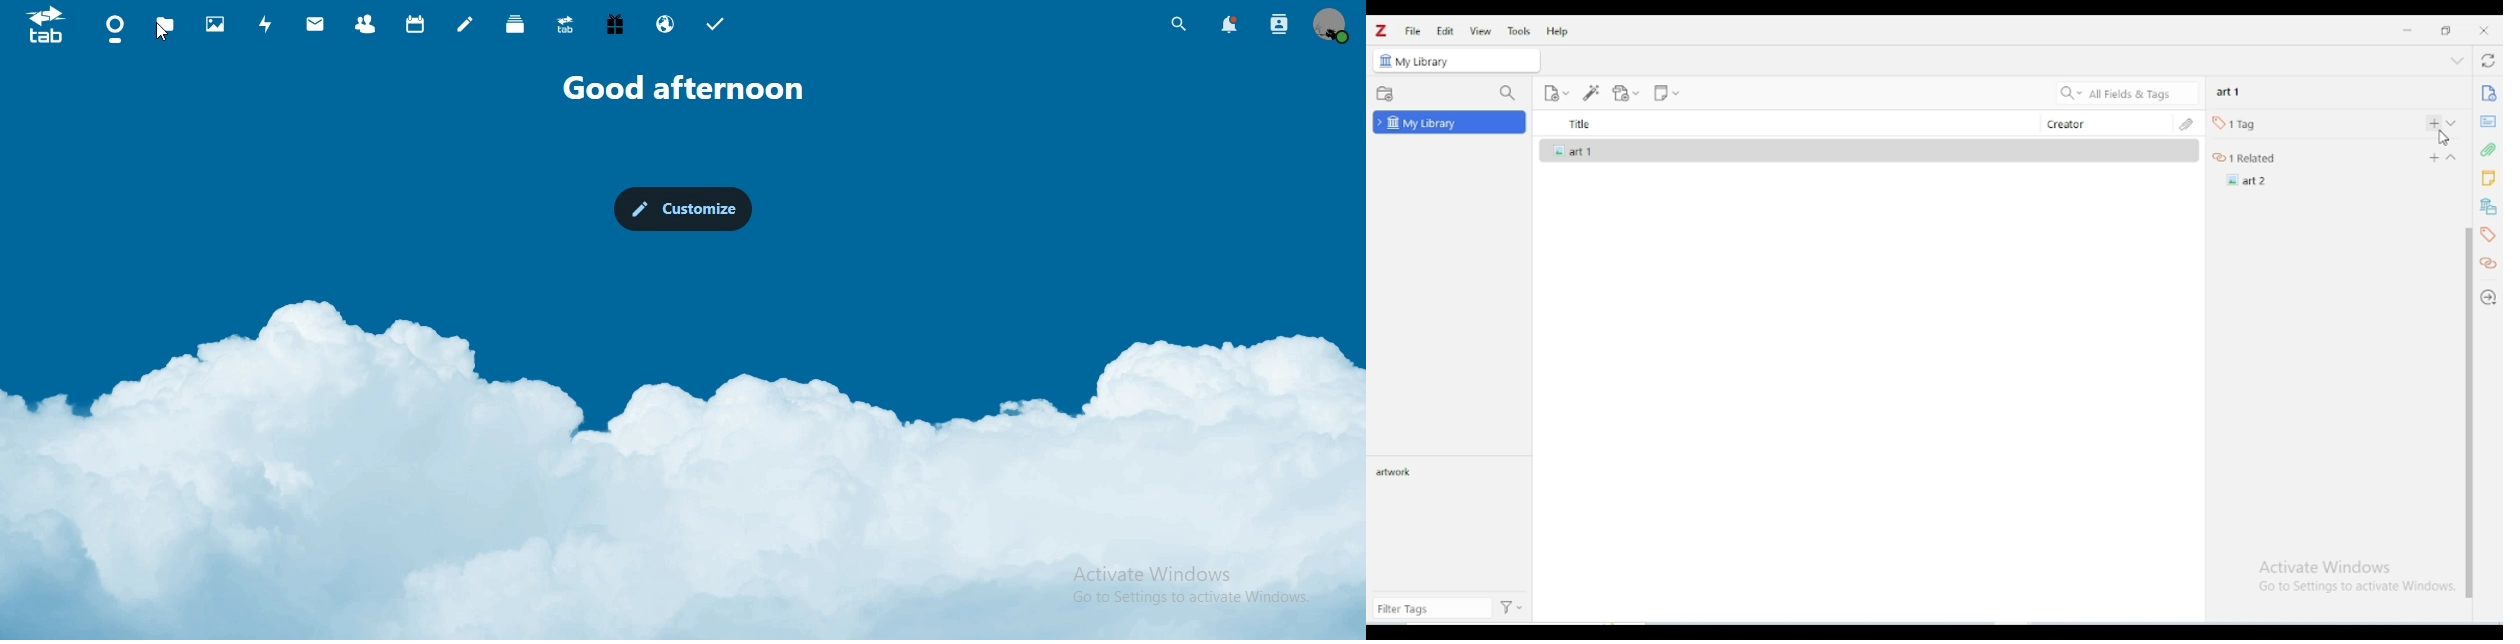  I want to click on Cursor, so click(161, 33).